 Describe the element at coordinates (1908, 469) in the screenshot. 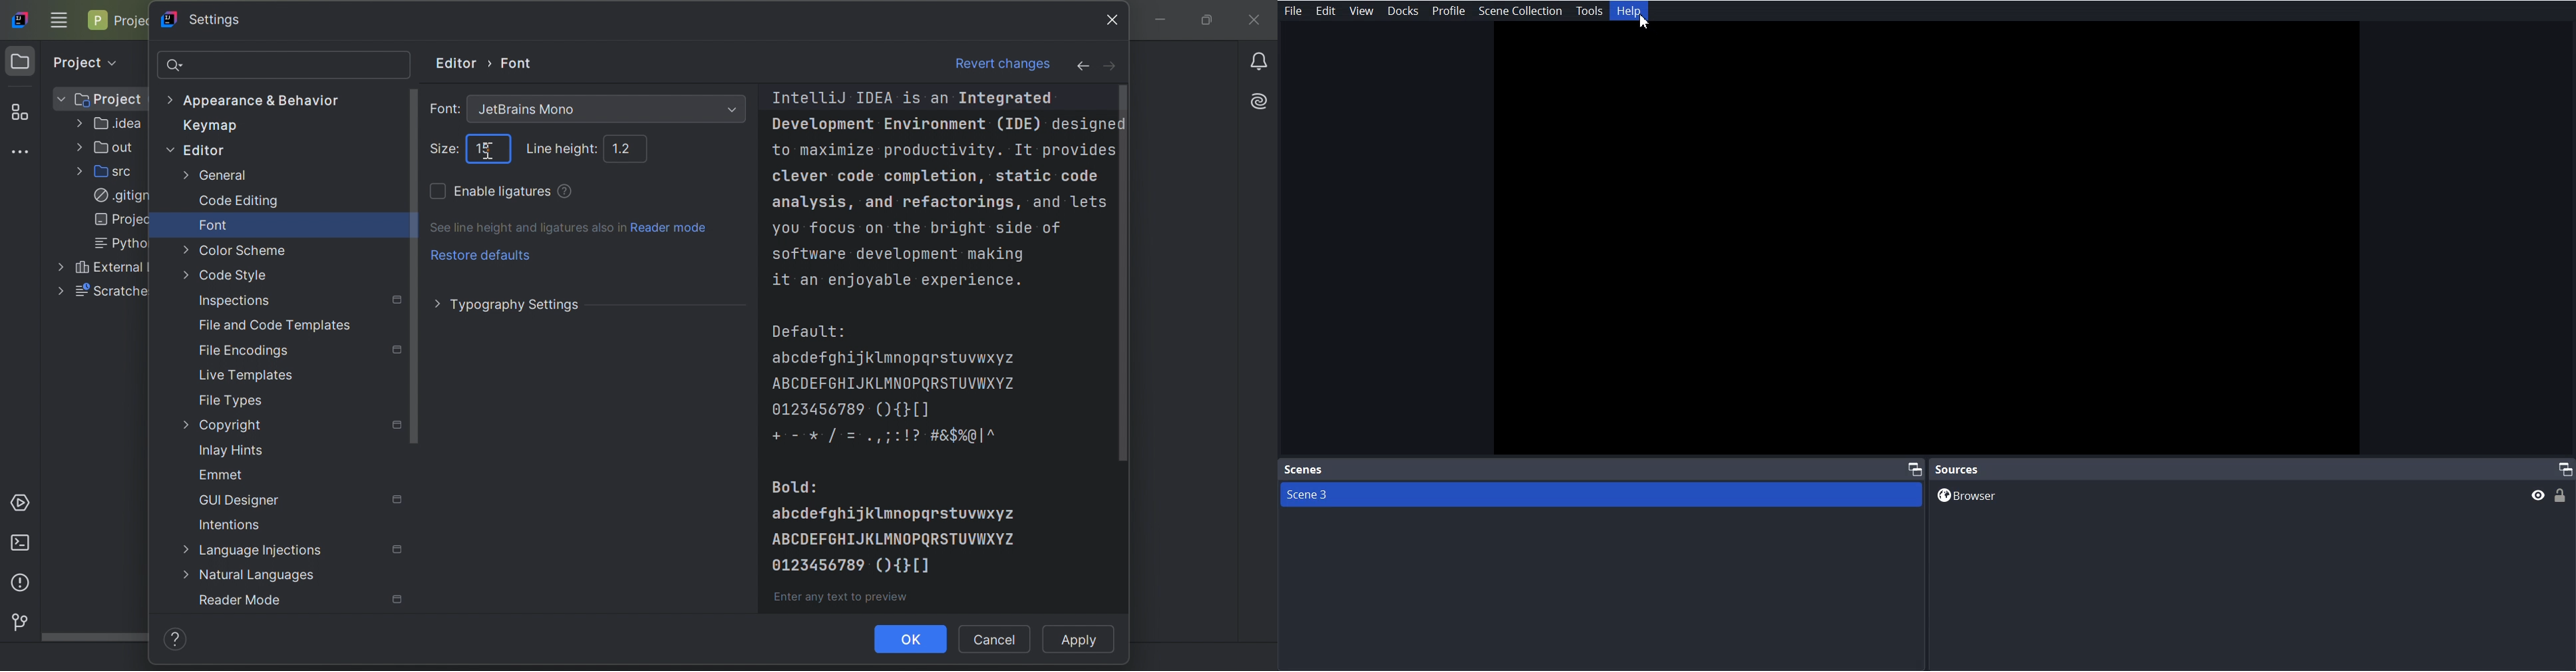

I see `Maximize Window` at that location.